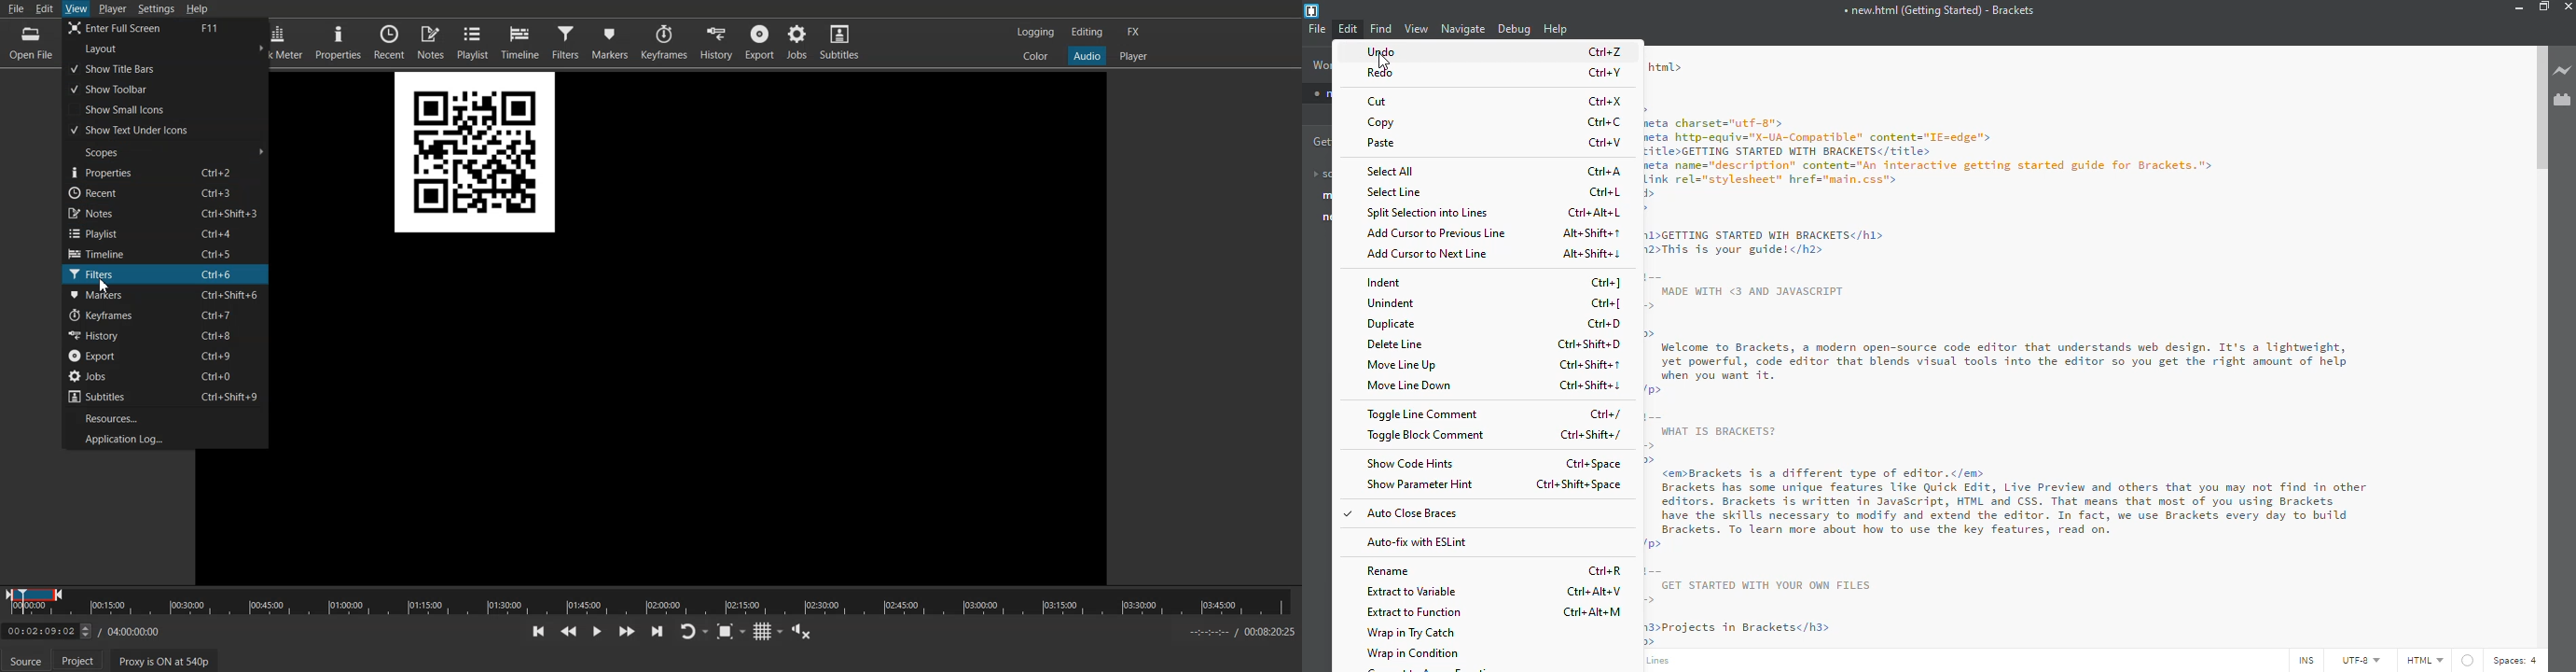 This screenshot has height=672, width=2576. What do you see at coordinates (2424, 660) in the screenshot?
I see `html` at bounding box center [2424, 660].